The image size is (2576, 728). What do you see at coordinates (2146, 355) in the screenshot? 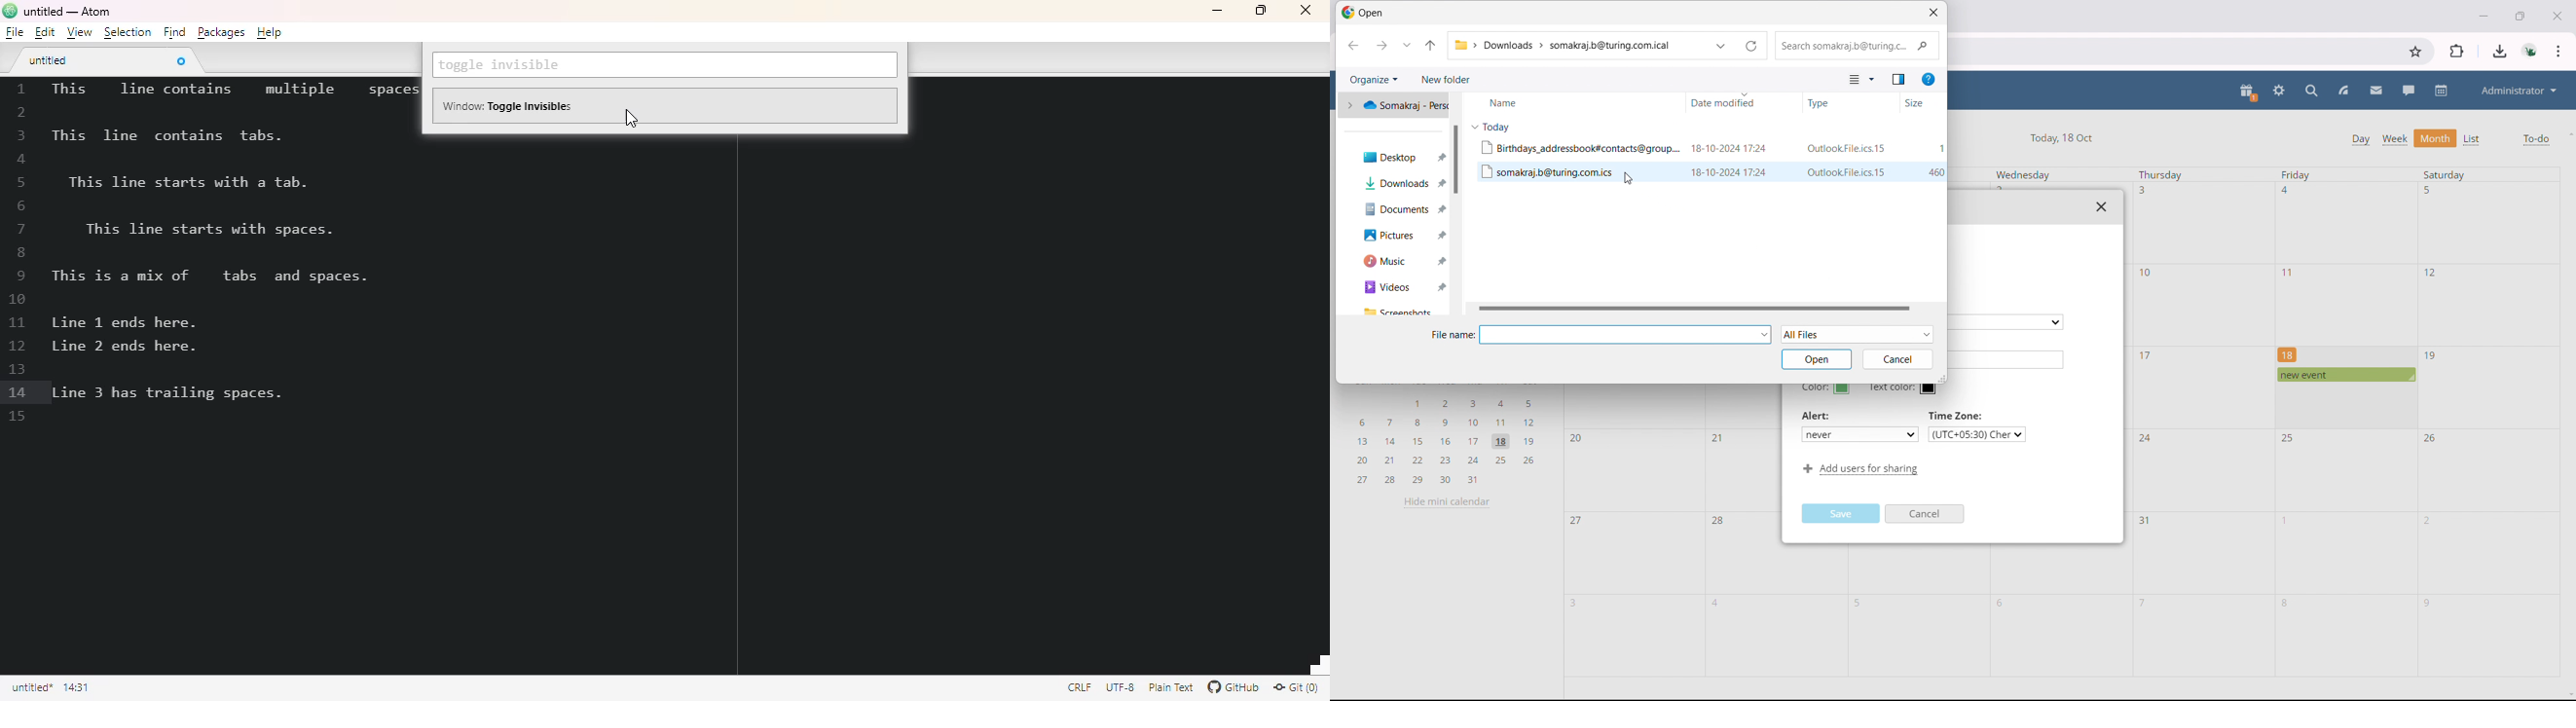
I see `17` at bounding box center [2146, 355].